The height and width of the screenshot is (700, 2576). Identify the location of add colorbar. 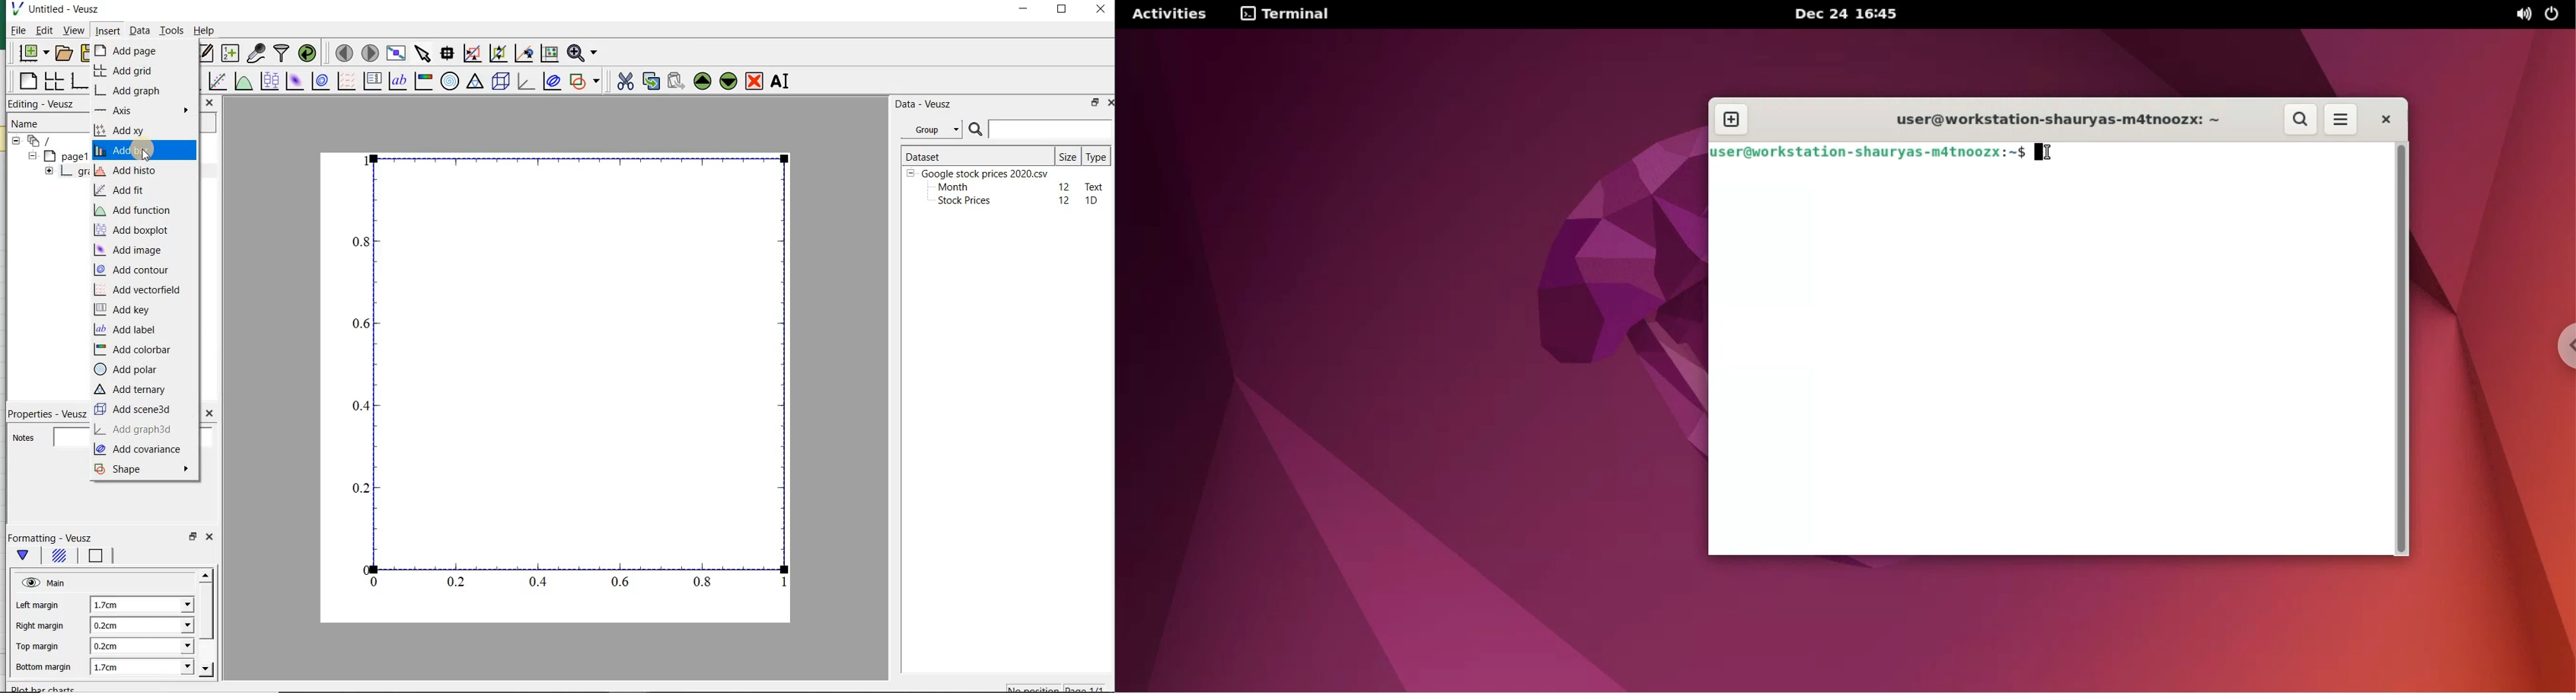
(136, 348).